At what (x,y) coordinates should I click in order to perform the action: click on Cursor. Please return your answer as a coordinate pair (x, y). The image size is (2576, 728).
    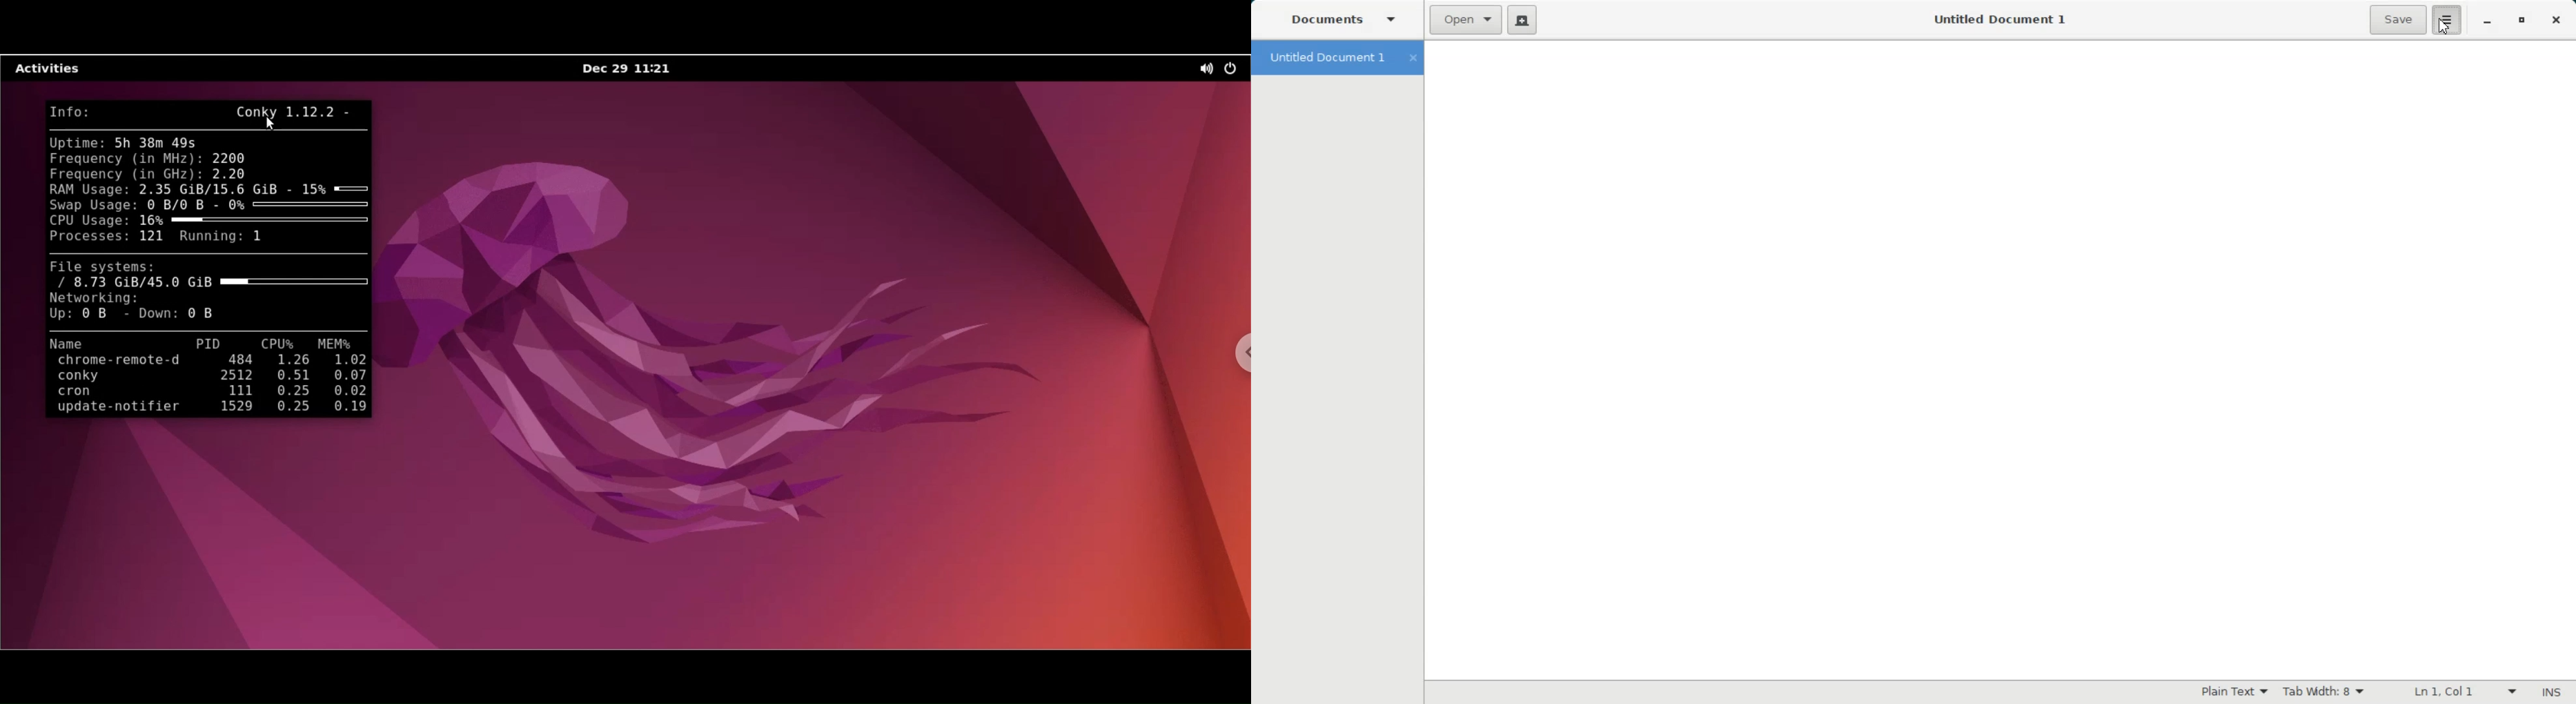
    Looking at the image, I should click on (2441, 28).